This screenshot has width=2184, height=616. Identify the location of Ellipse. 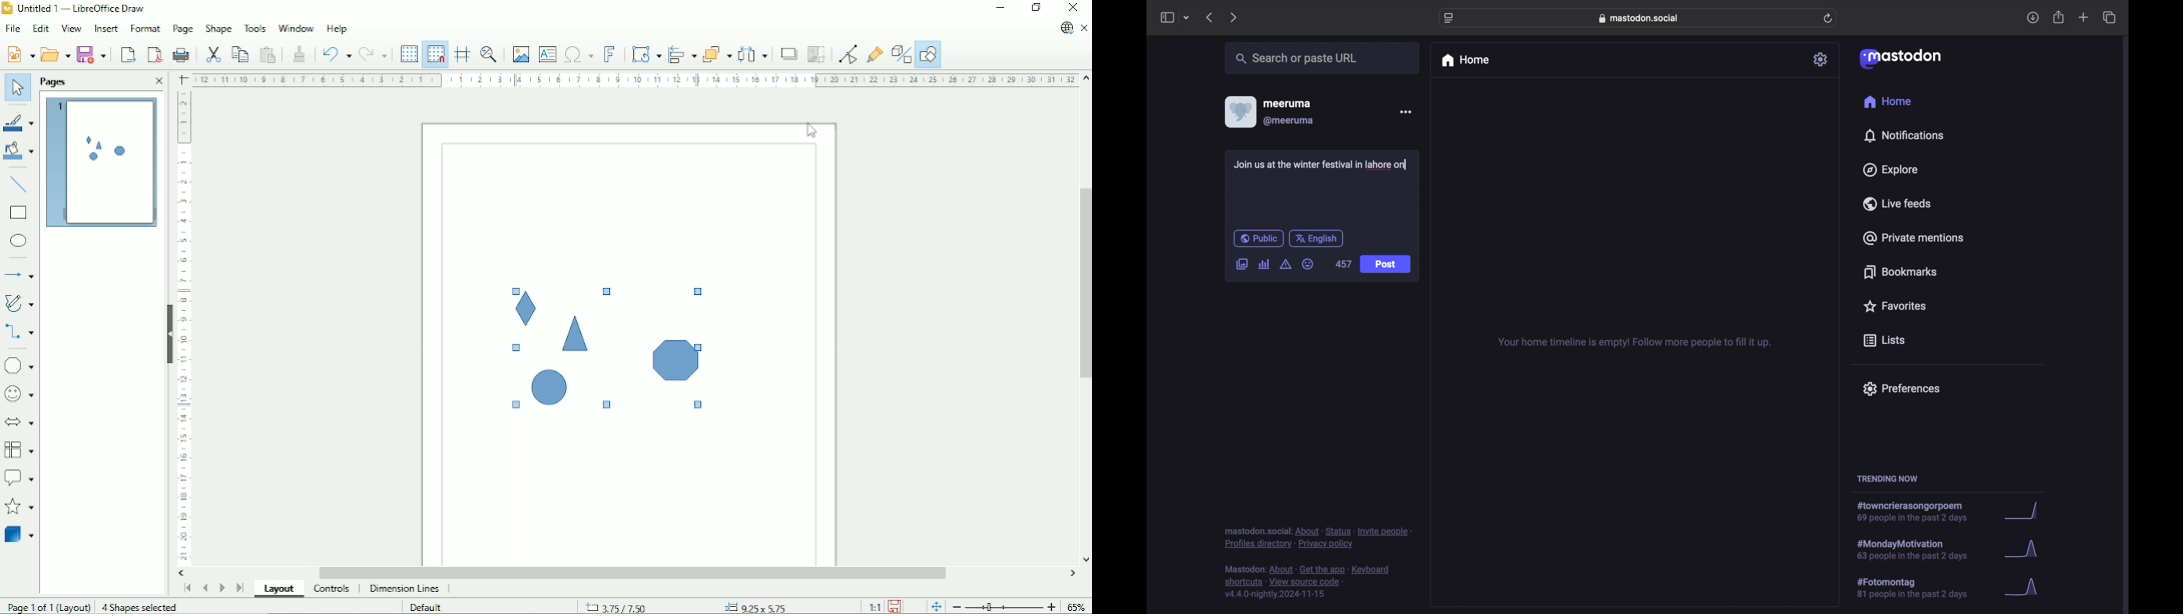
(19, 241).